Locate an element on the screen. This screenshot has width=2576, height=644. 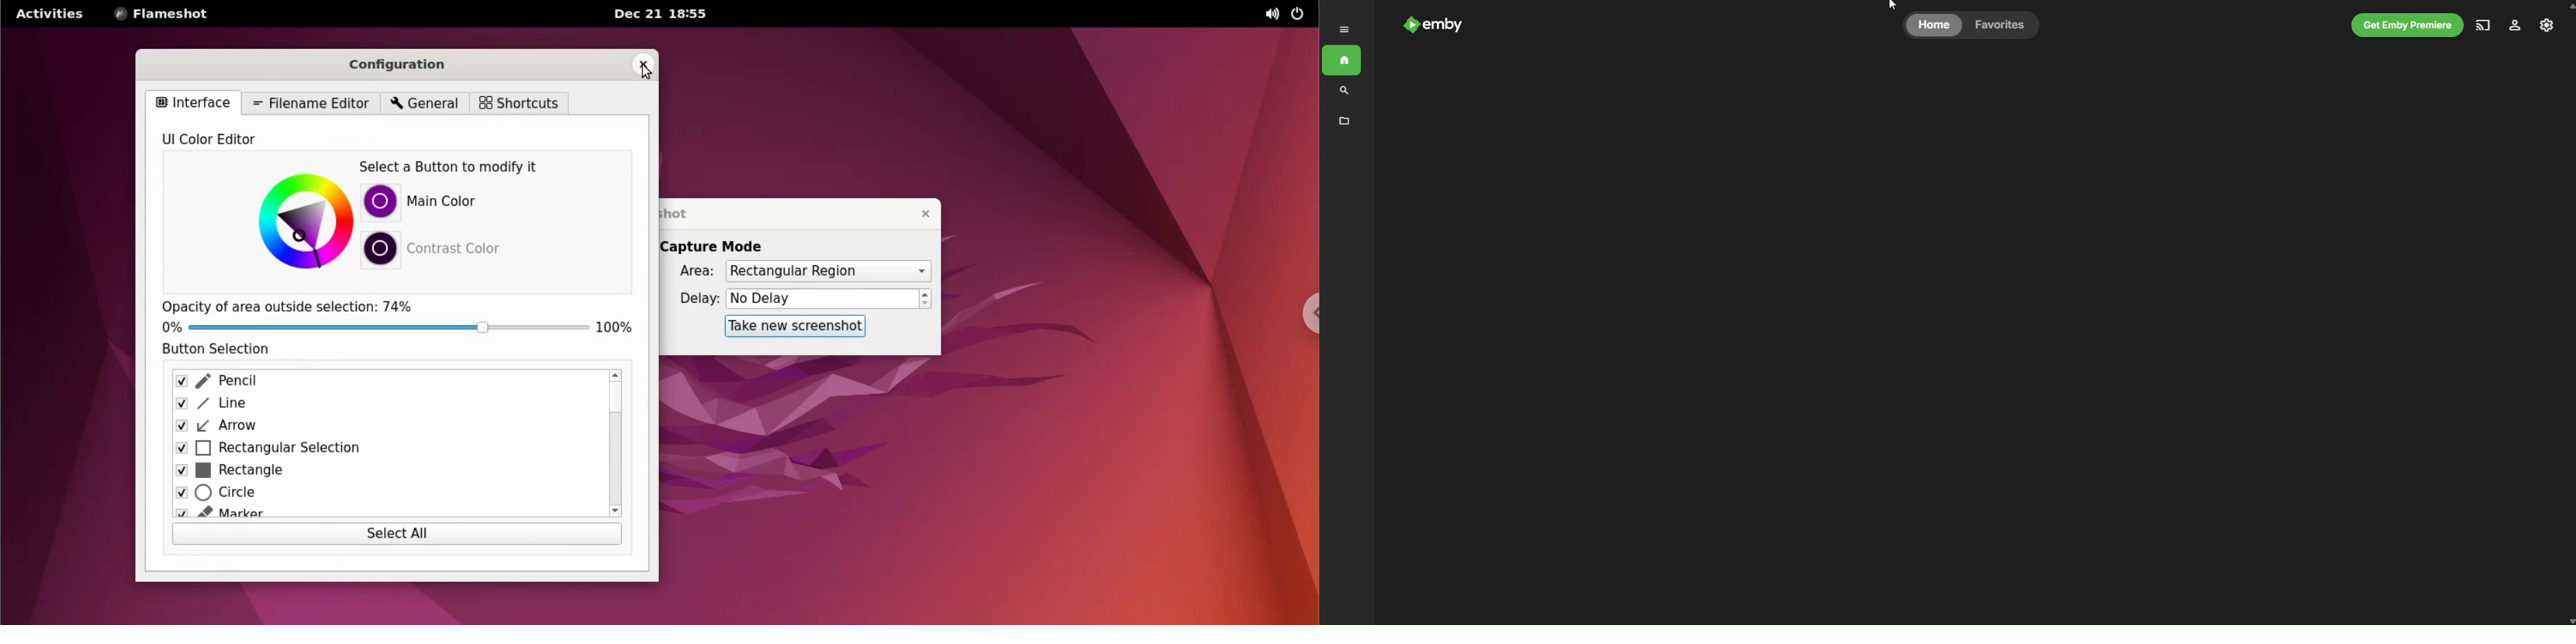
FLAMESHOT is located at coordinates (172, 15).